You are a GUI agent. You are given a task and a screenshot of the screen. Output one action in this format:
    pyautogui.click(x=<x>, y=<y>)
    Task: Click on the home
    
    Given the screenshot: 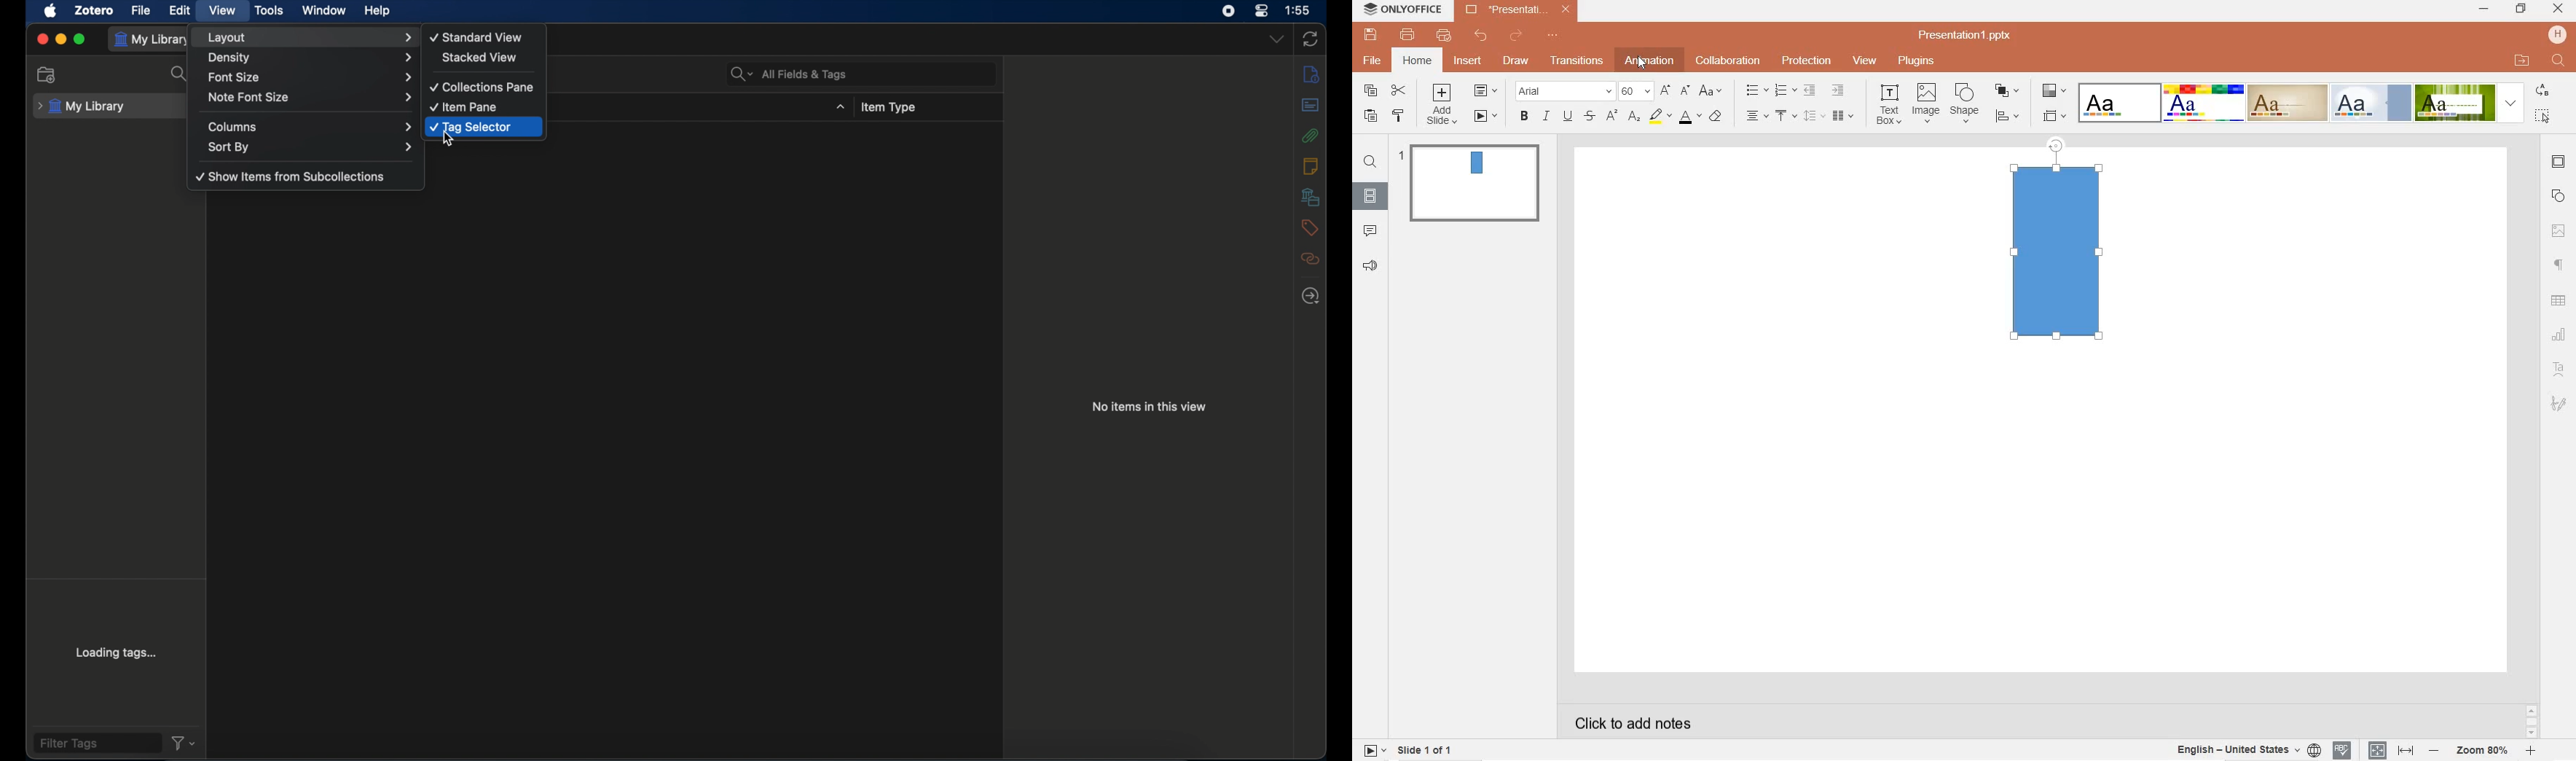 What is the action you would take?
    pyautogui.click(x=1417, y=61)
    